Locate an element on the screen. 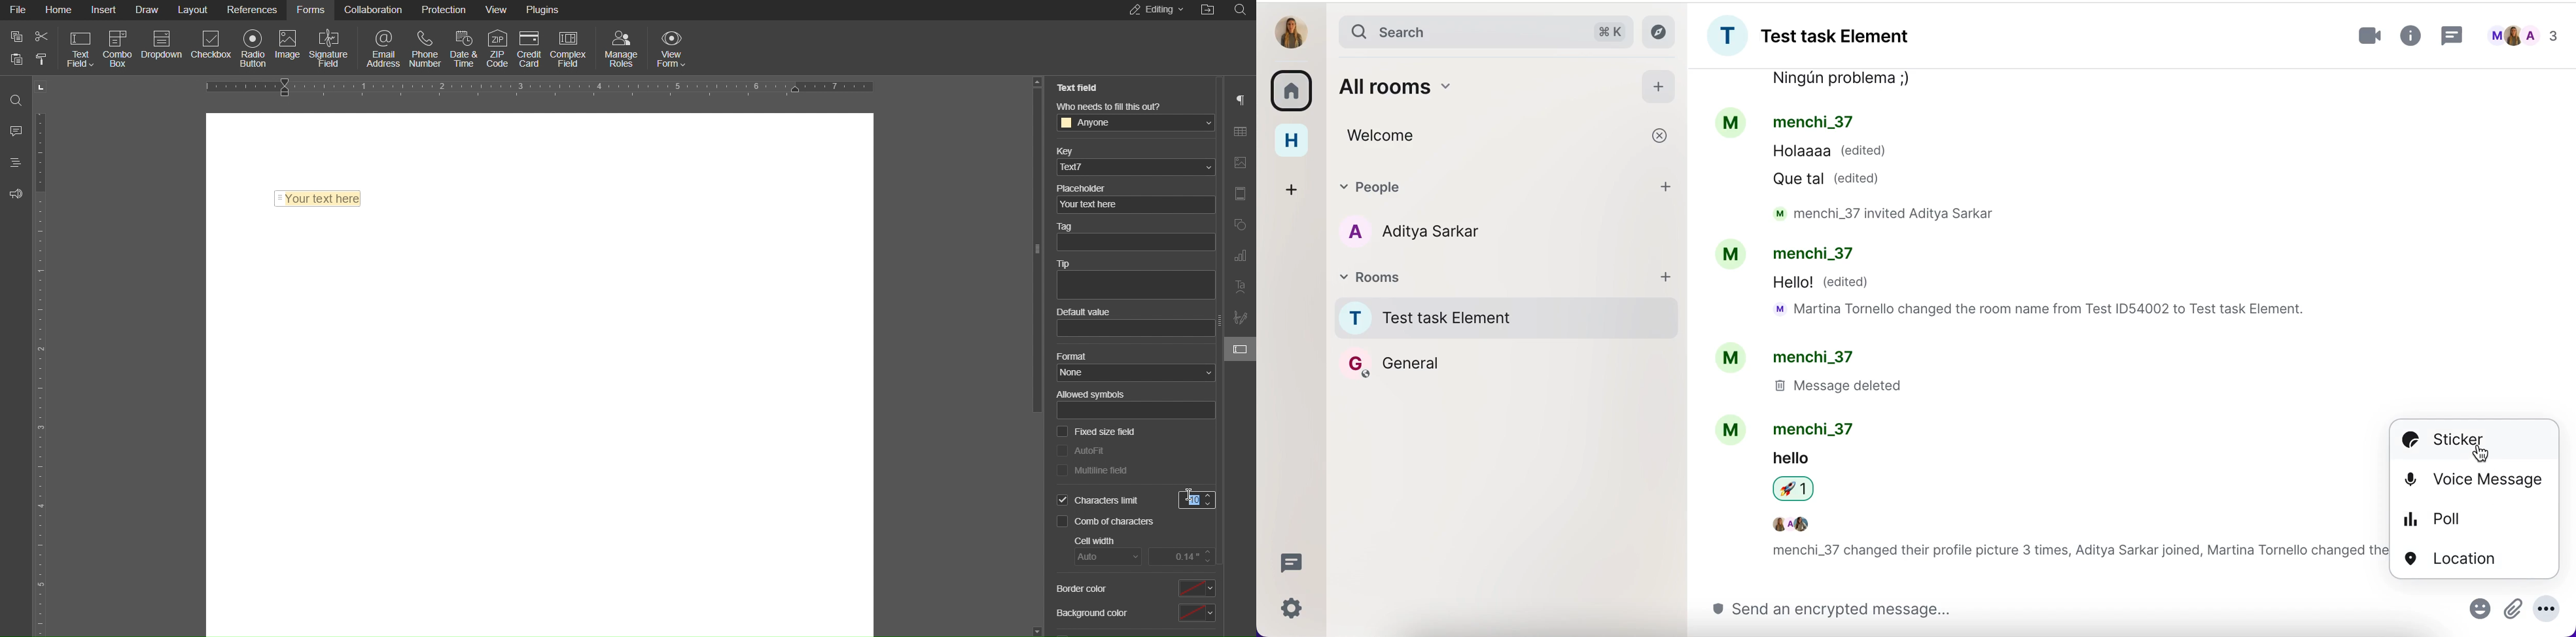 The width and height of the screenshot is (2576, 644). paste is located at coordinates (17, 59).